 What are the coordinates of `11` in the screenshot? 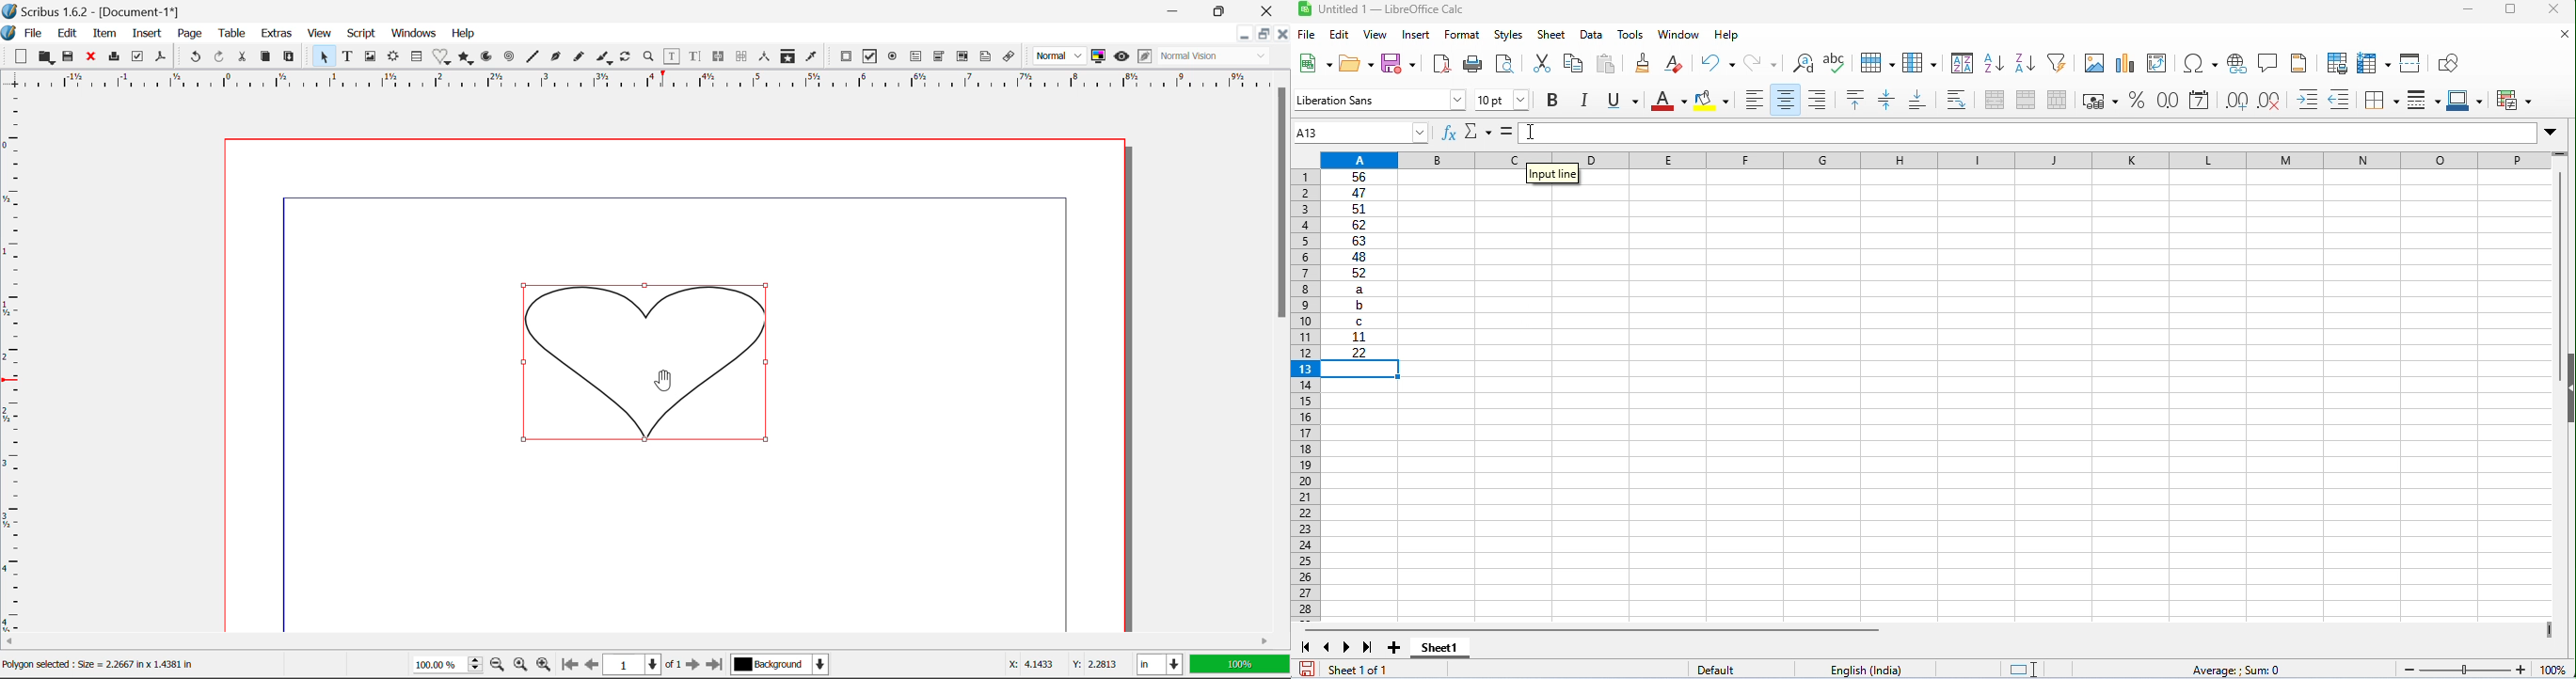 It's located at (1359, 337).